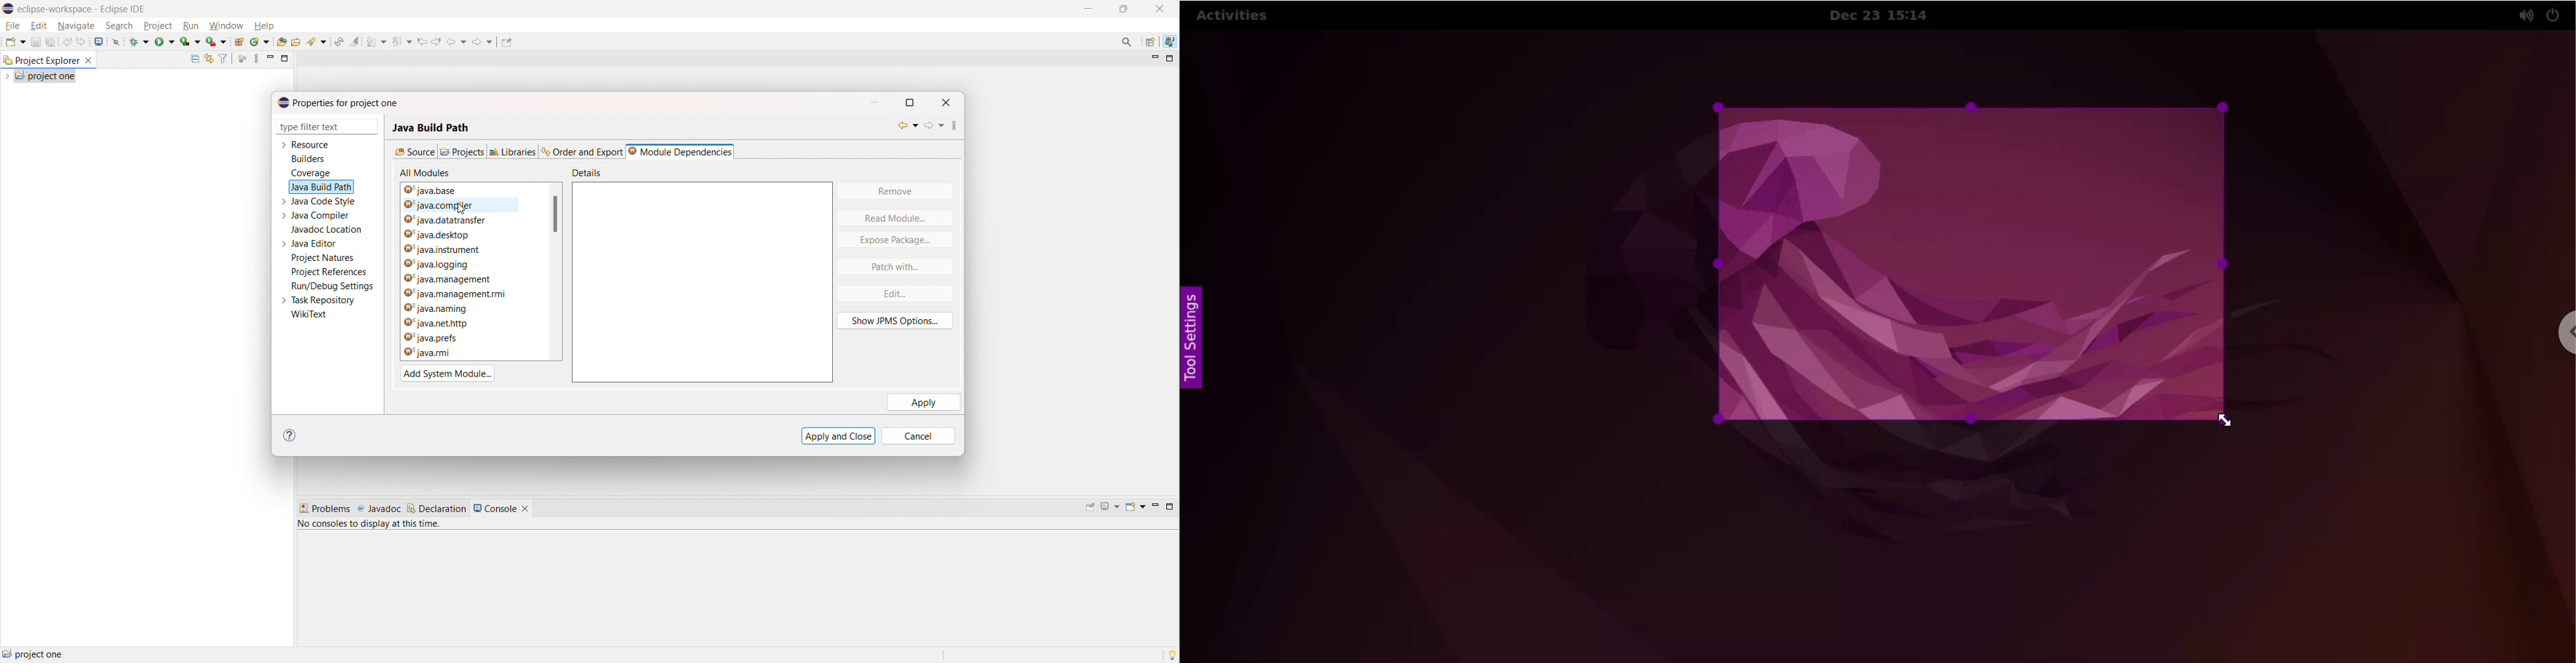 This screenshot has height=672, width=2576. Describe the element at coordinates (283, 301) in the screenshot. I see `expand task repository` at that location.